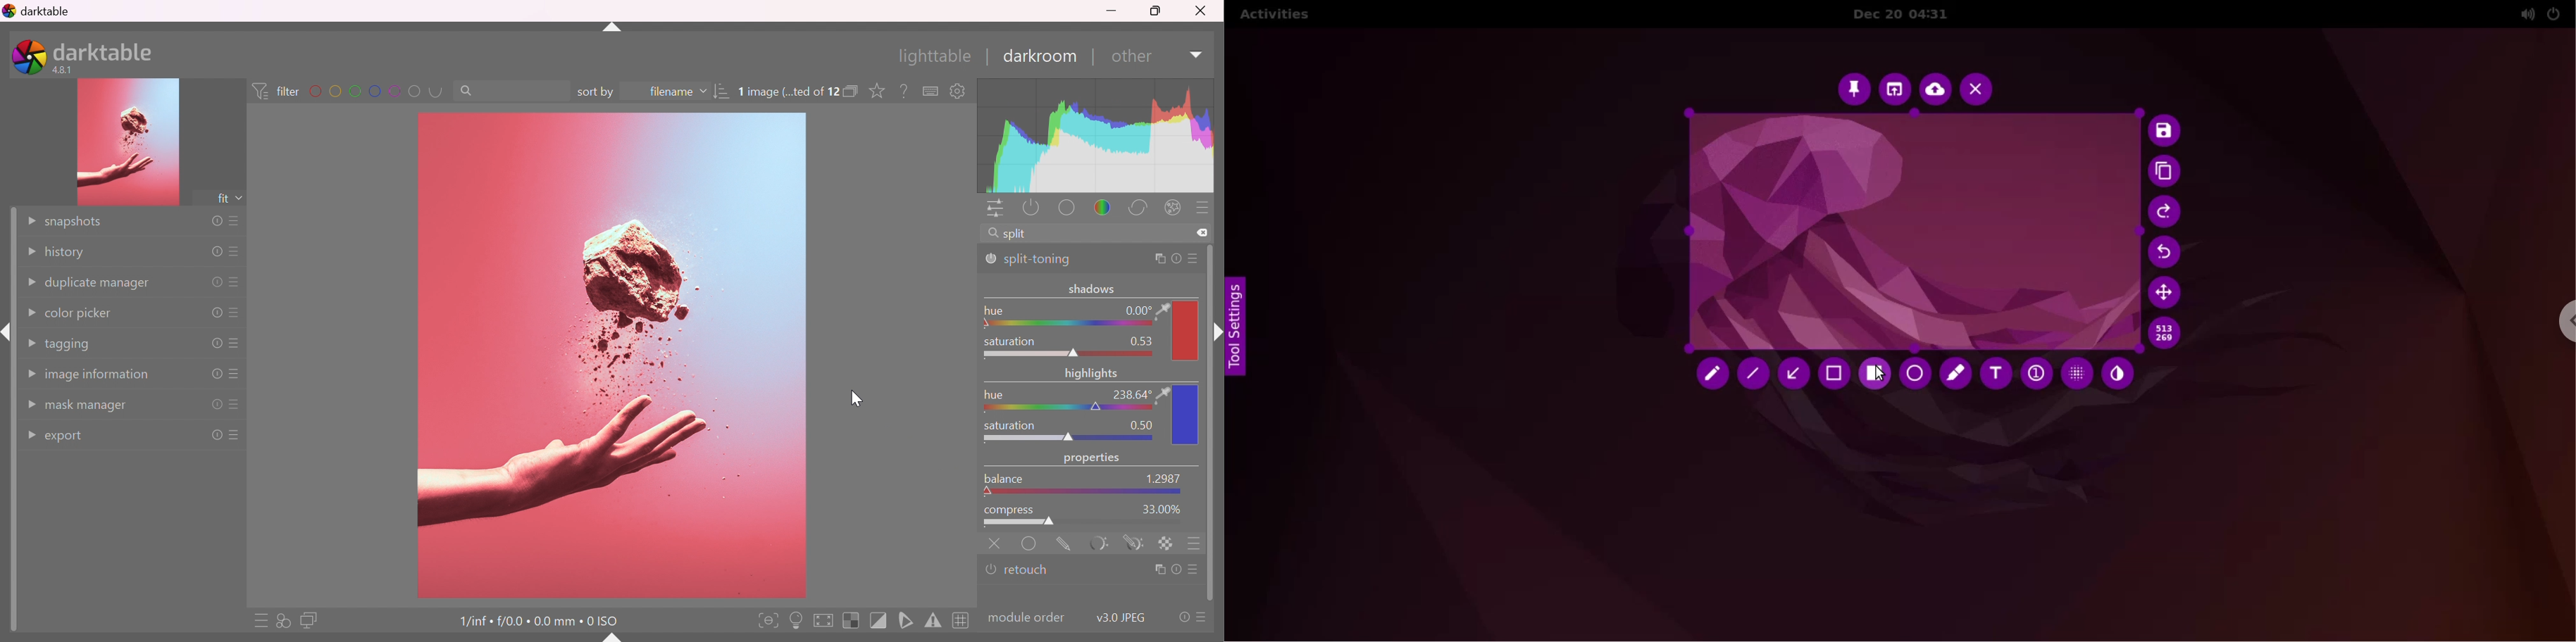  Describe the element at coordinates (1085, 494) in the screenshot. I see `slider` at that location.